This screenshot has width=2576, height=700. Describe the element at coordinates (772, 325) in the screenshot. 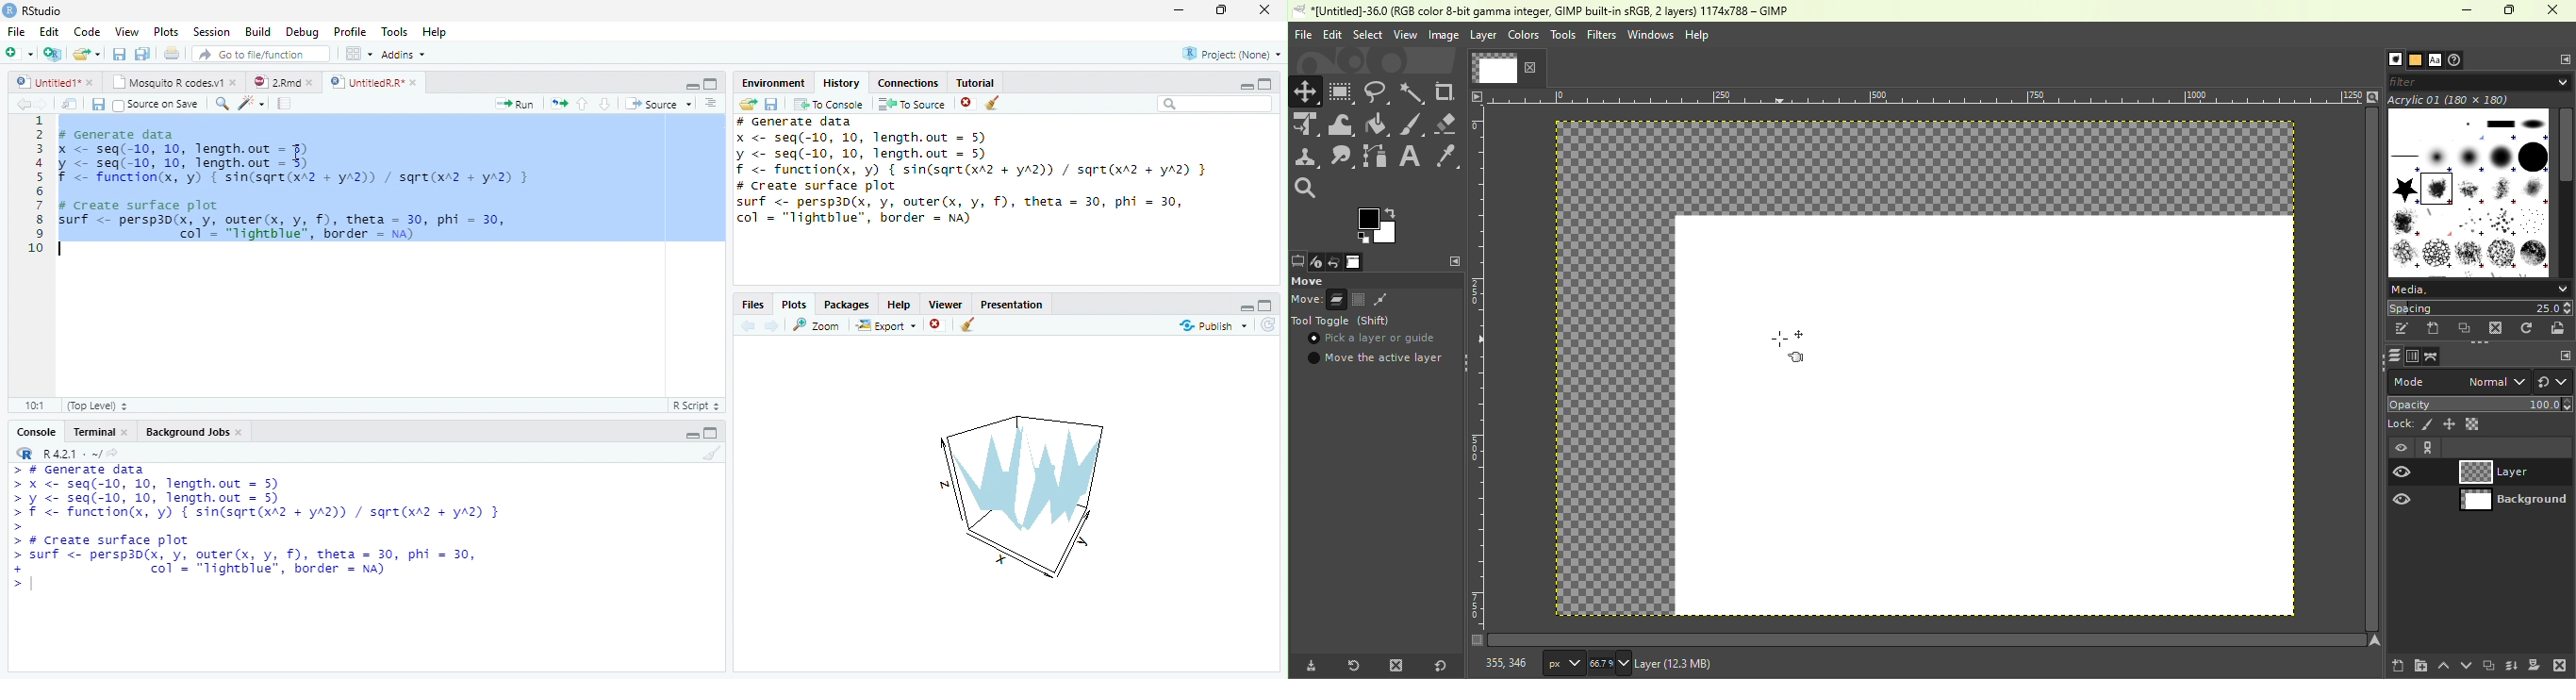

I see `Next plot` at that location.